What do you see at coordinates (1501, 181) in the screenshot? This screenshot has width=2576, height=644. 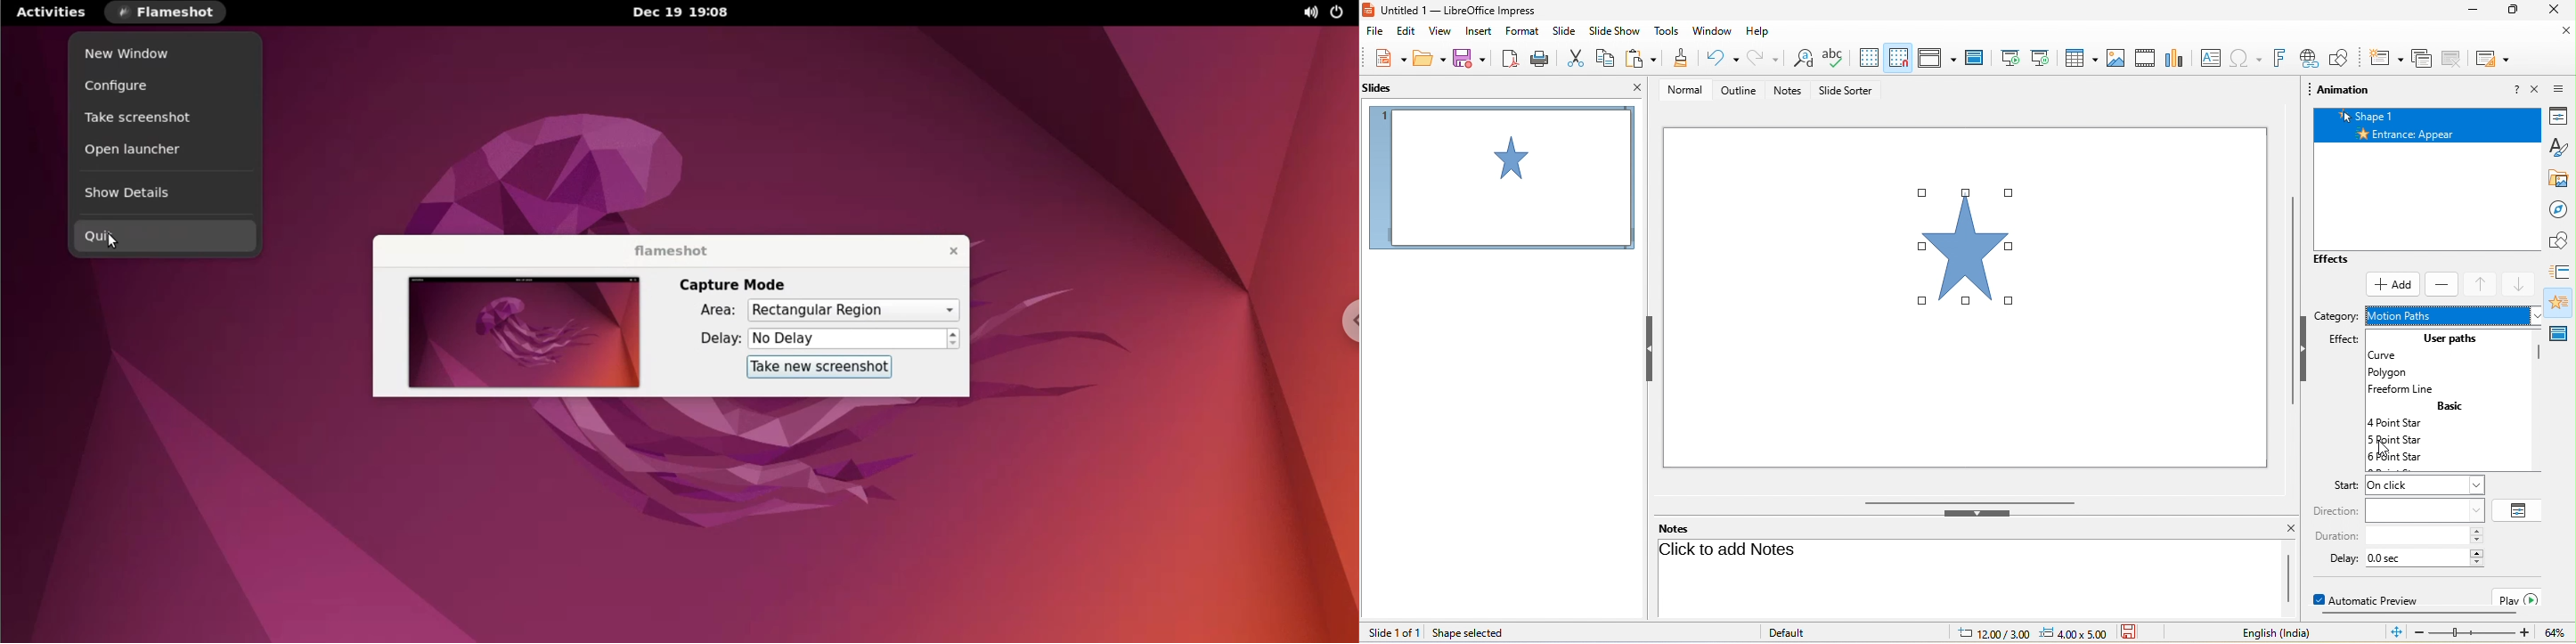 I see `slide1` at bounding box center [1501, 181].